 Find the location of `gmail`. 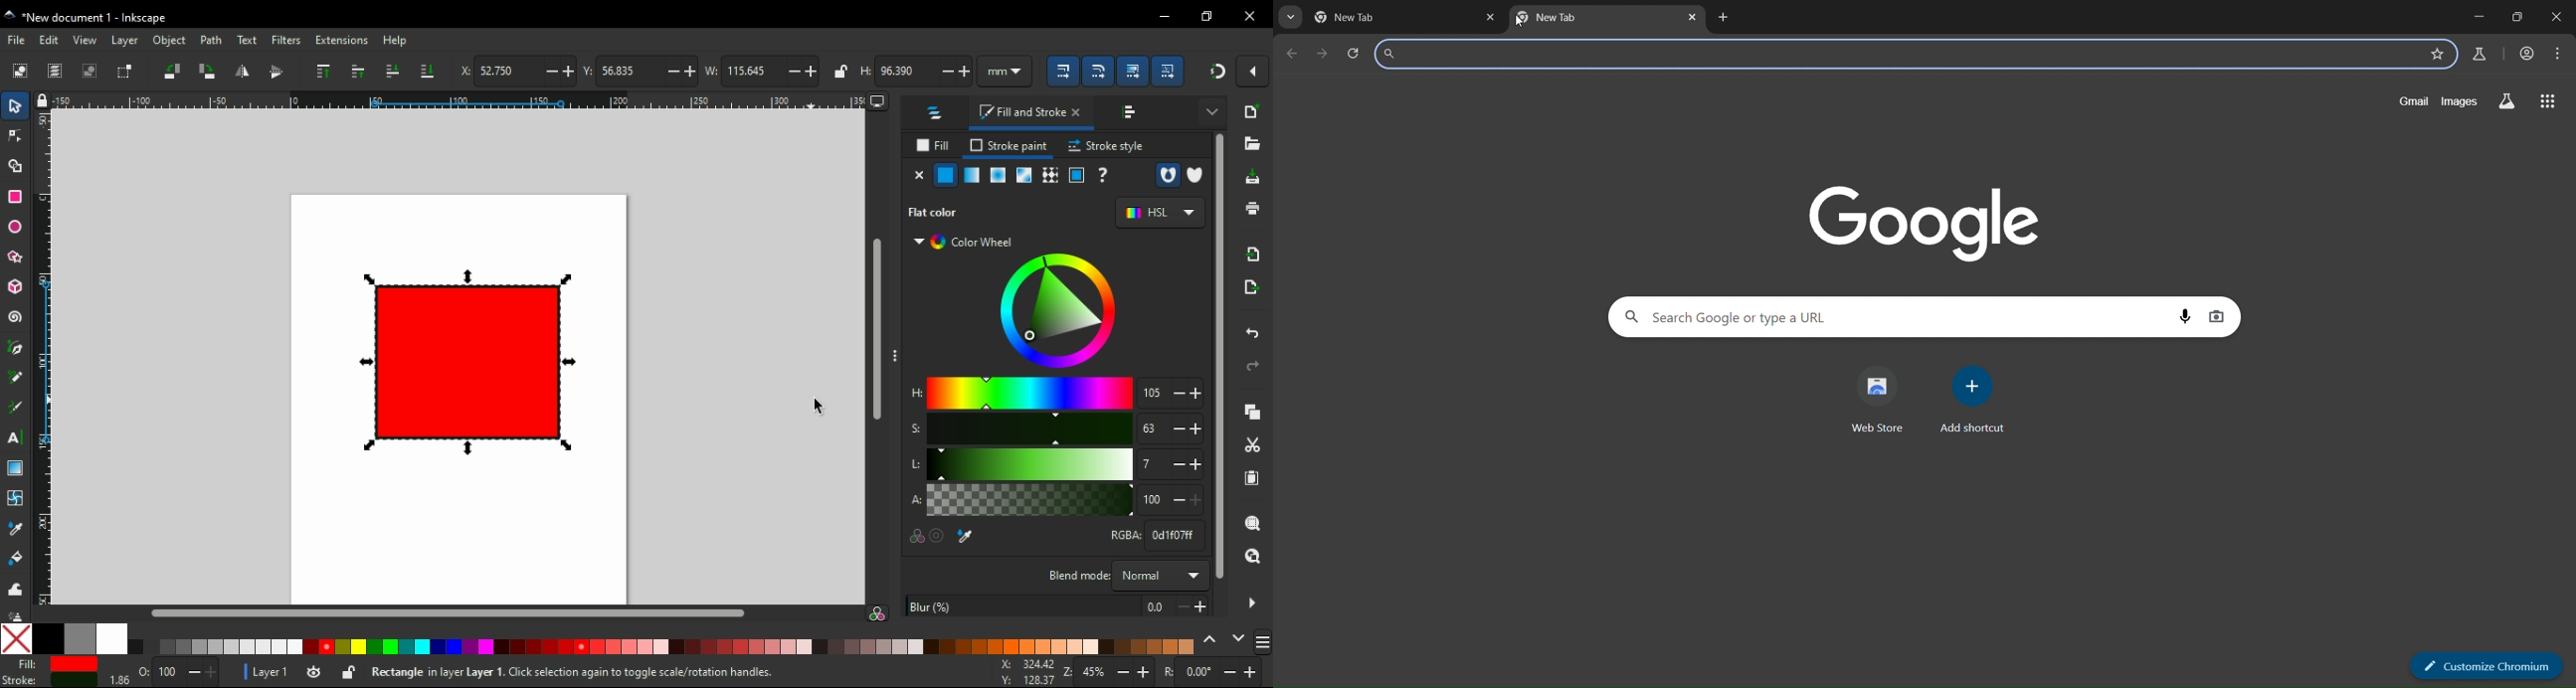

gmail is located at coordinates (2413, 101).